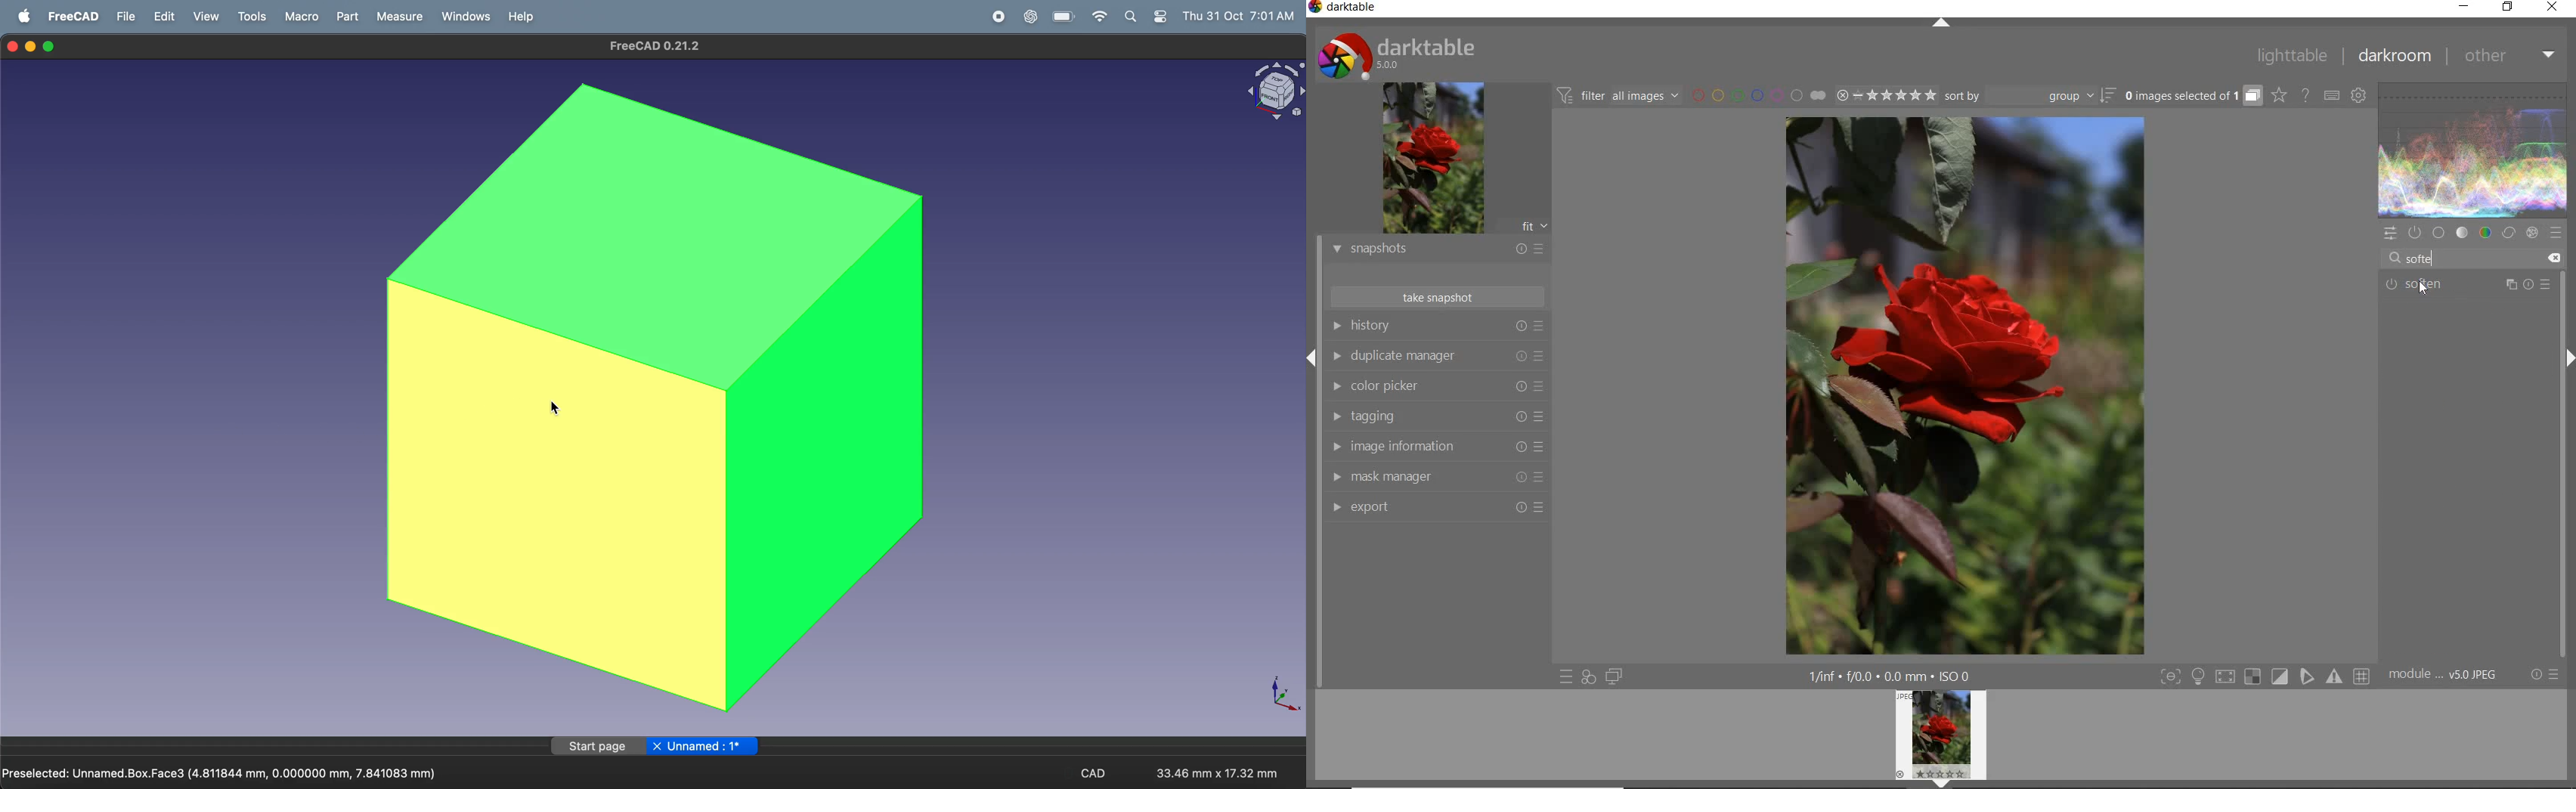 Image resolution: width=2576 pixels, height=812 pixels. I want to click on selected image, so click(1964, 385).